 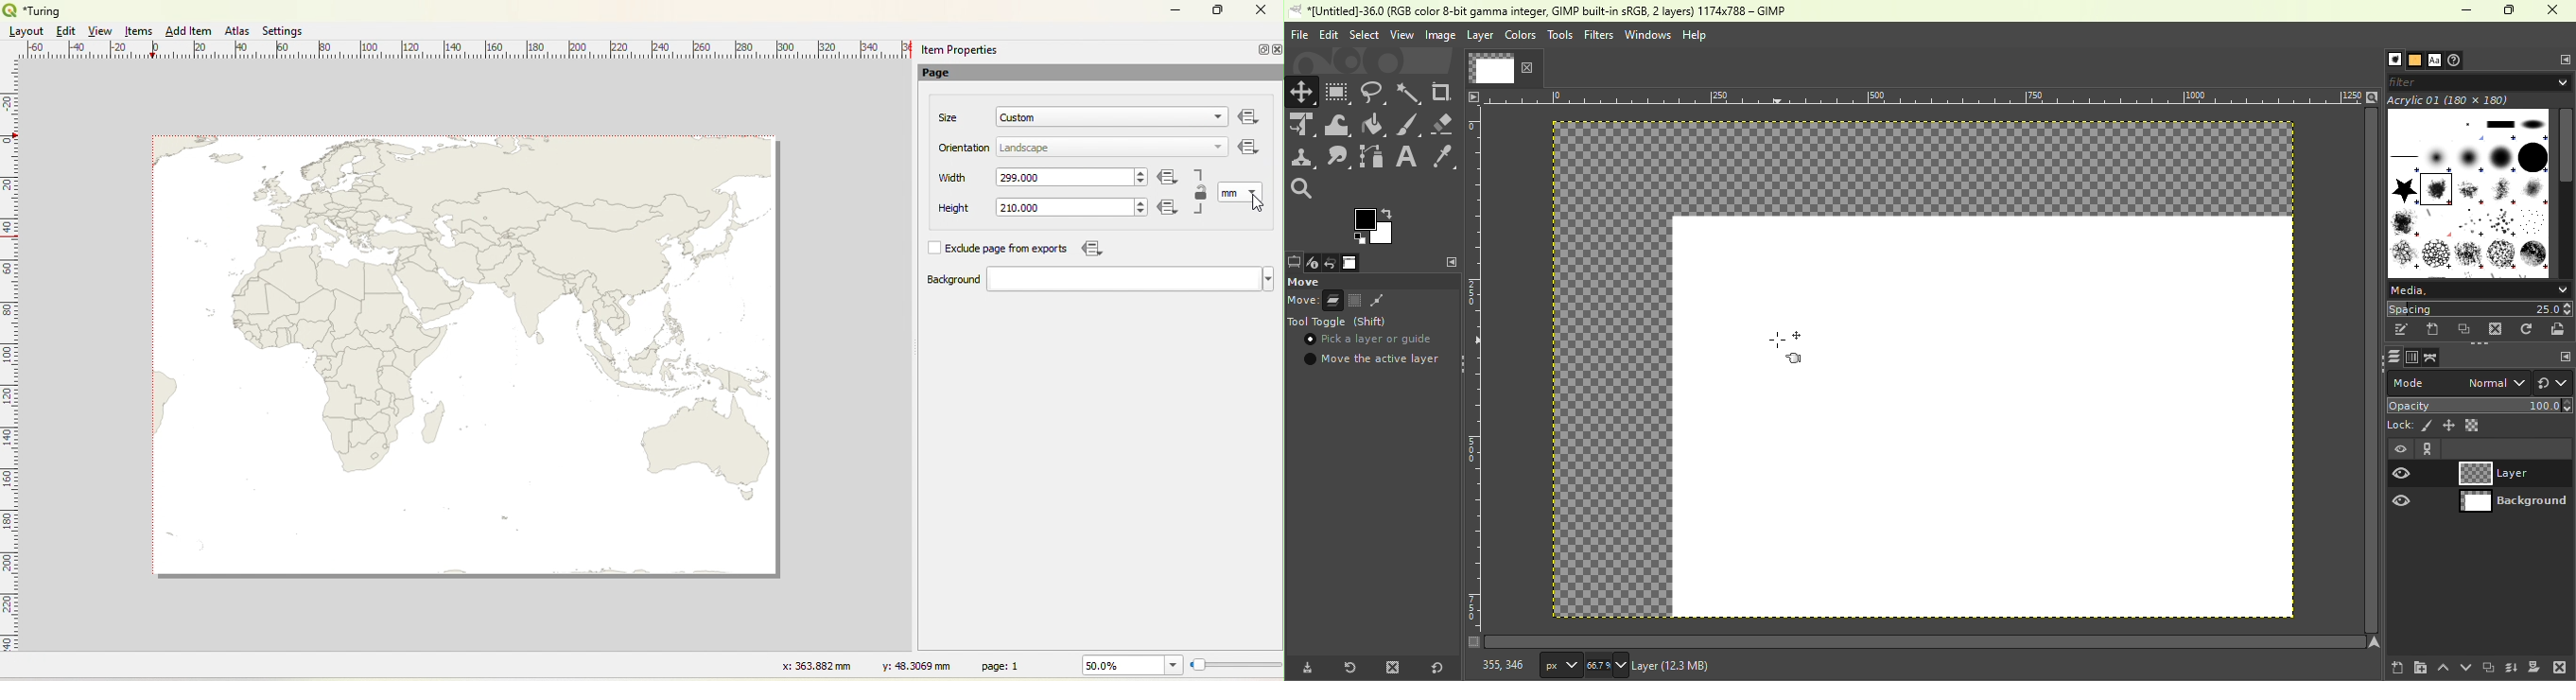 I want to click on Device status, so click(x=1311, y=264).